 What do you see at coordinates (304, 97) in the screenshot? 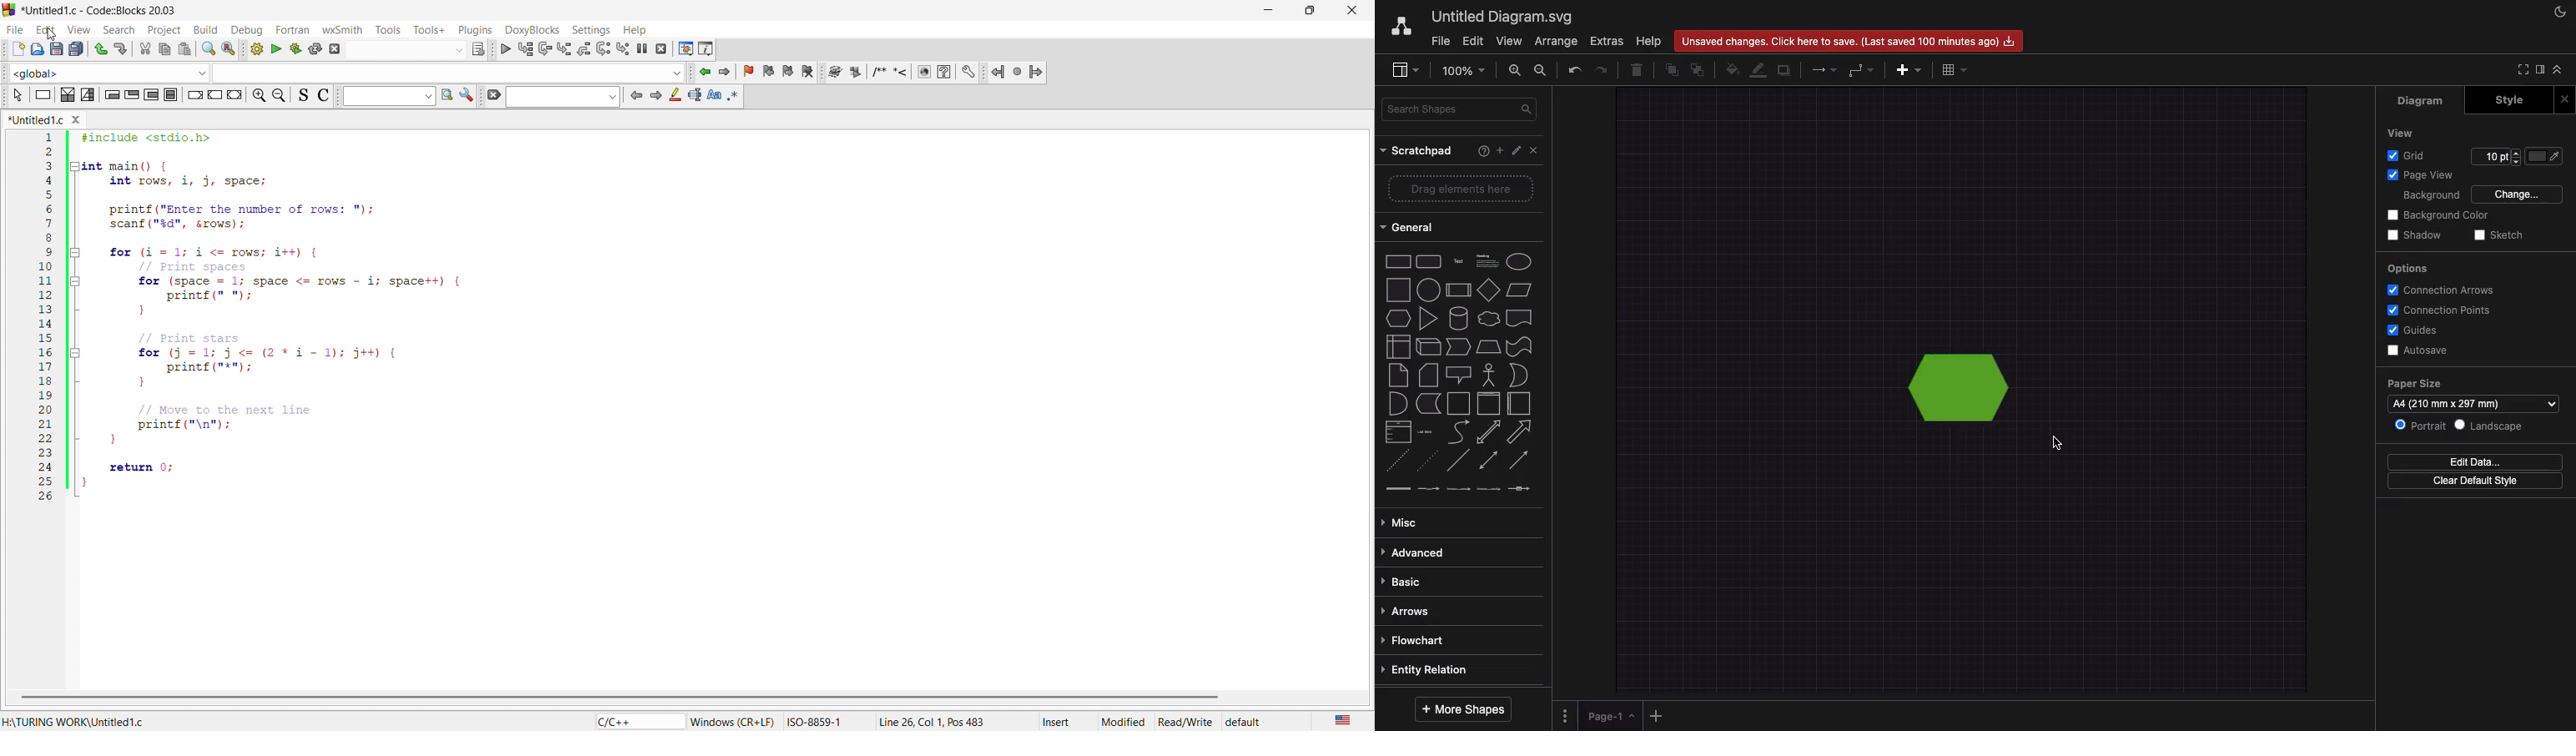
I see `icon` at bounding box center [304, 97].